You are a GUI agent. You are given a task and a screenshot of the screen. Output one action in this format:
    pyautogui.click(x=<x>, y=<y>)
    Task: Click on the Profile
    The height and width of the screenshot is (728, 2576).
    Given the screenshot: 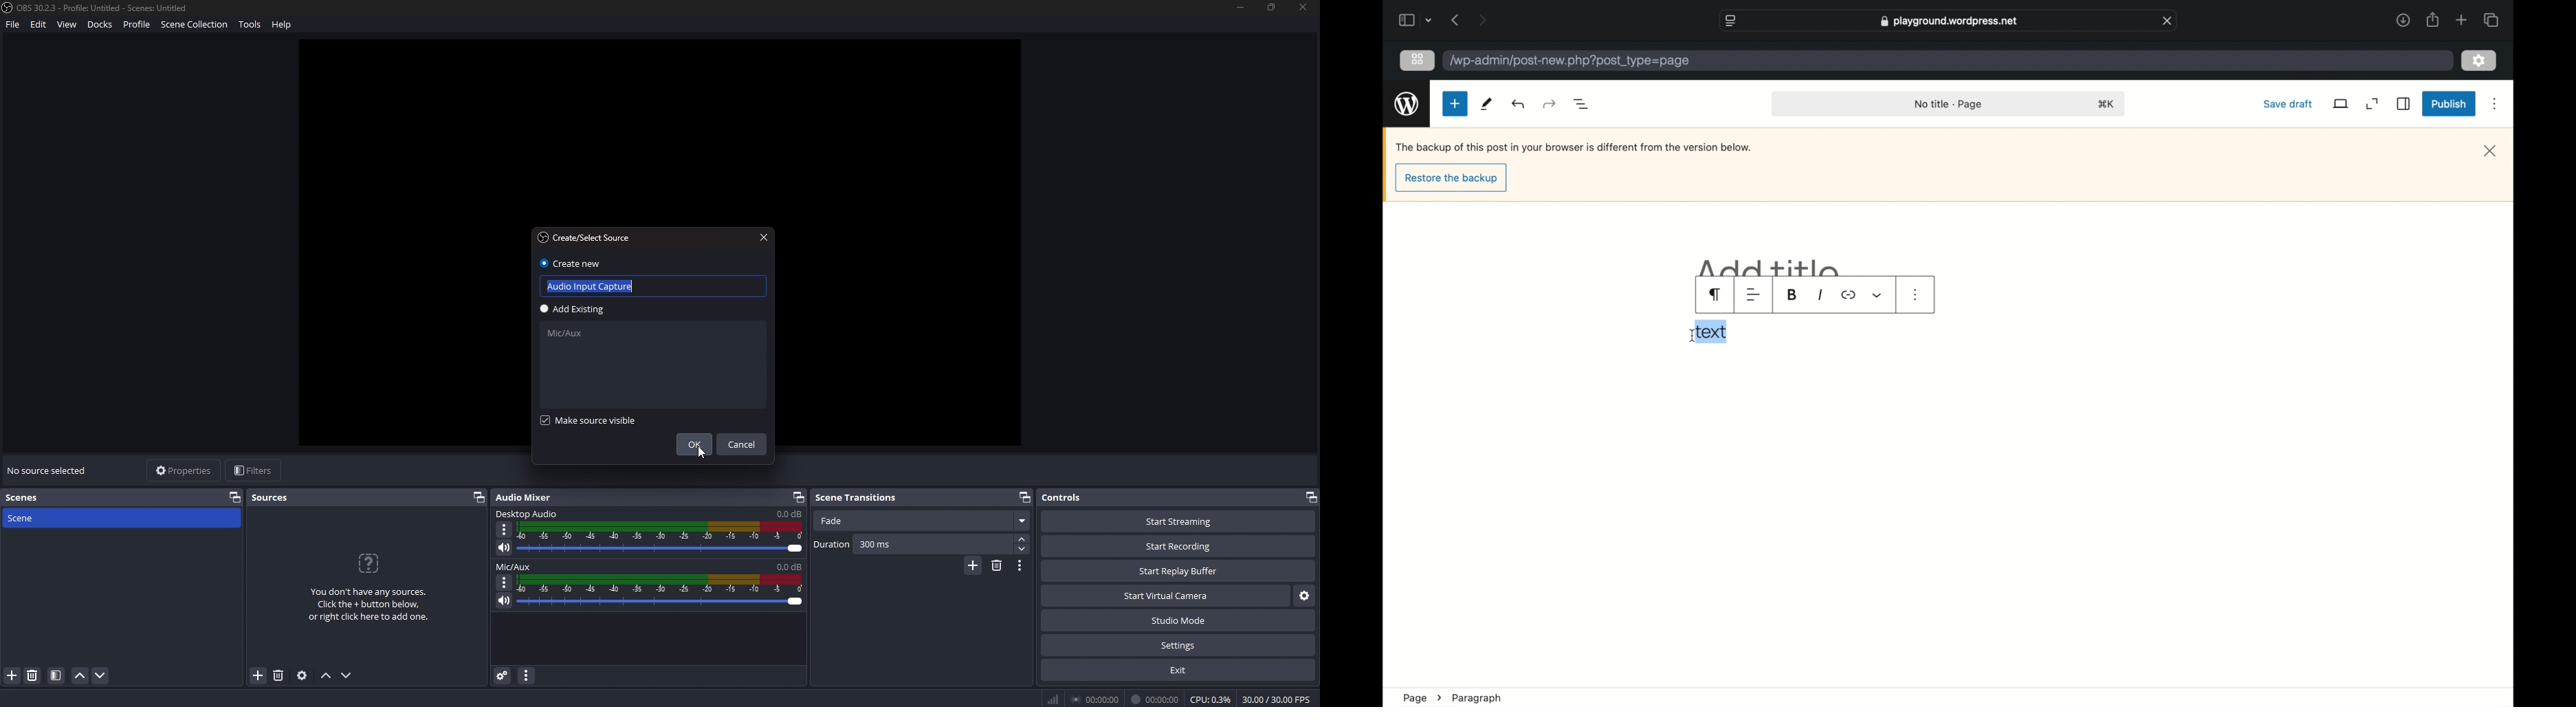 What is the action you would take?
    pyautogui.click(x=137, y=25)
    